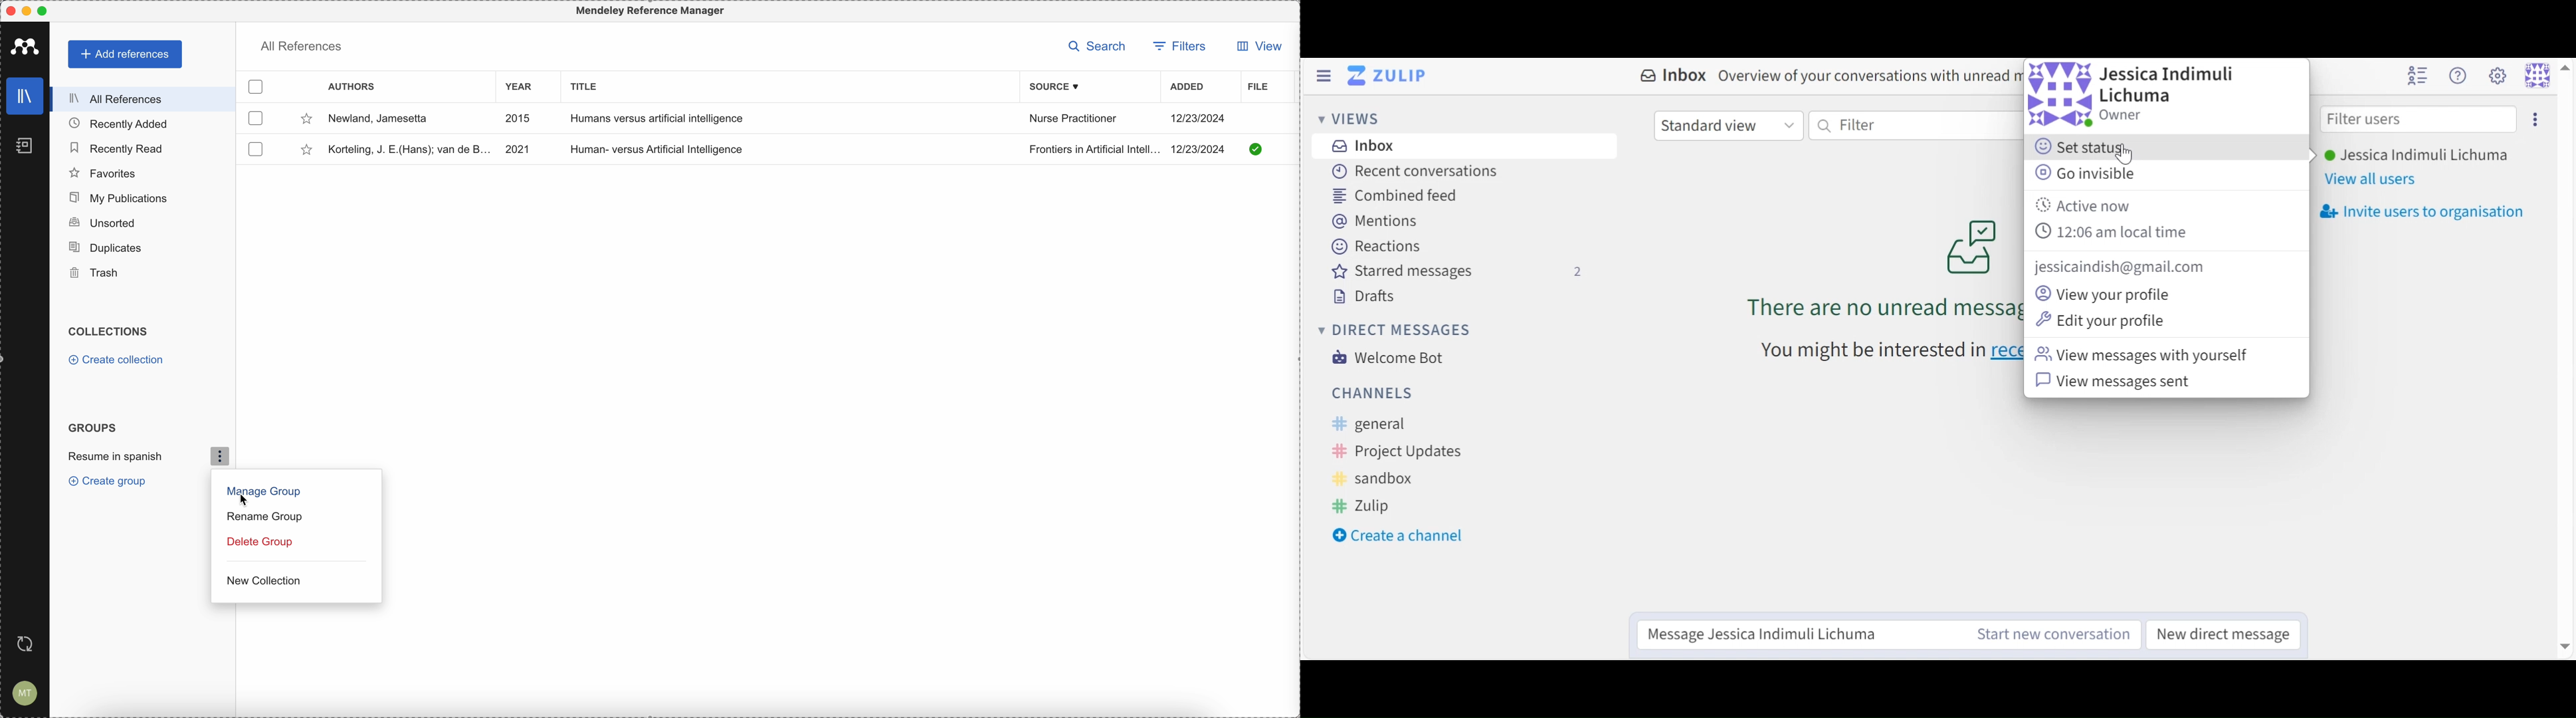 The height and width of the screenshot is (728, 2576). What do you see at coordinates (2497, 75) in the screenshot?
I see `Main menu` at bounding box center [2497, 75].